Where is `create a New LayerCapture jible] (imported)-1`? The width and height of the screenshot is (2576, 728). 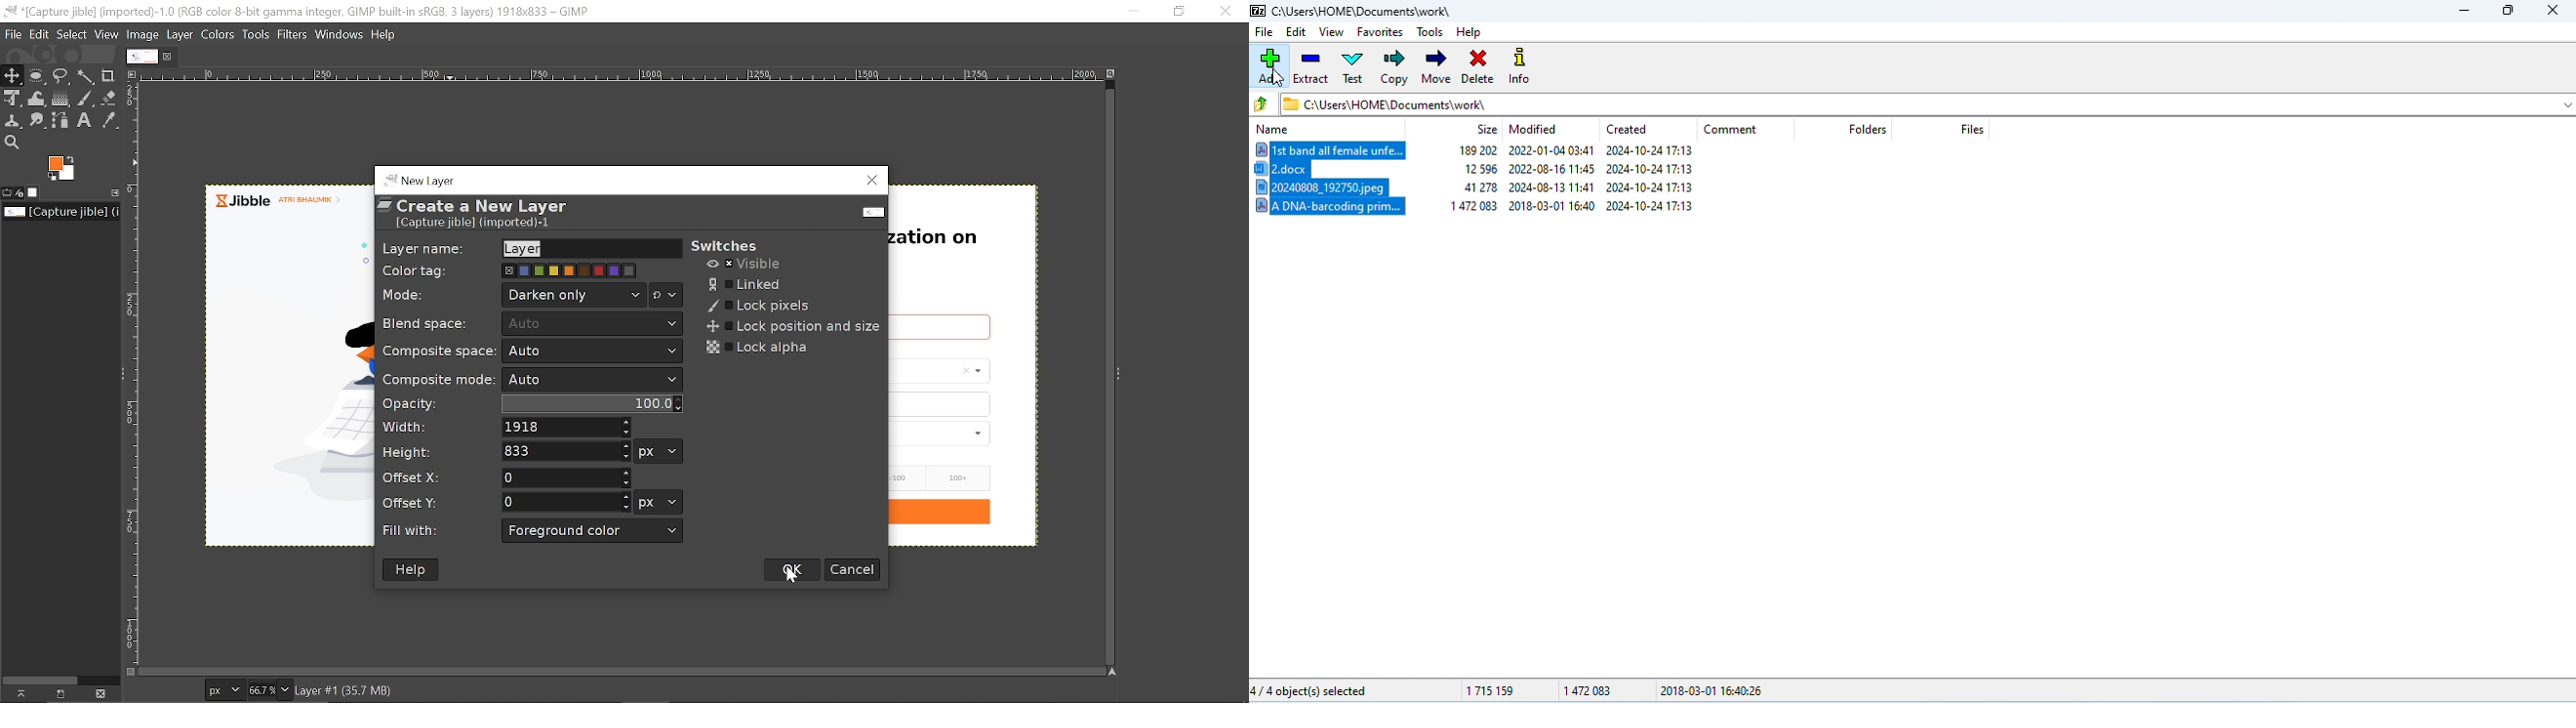
create a New LayerCapture jible] (imported)-1 is located at coordinates (481, 215).